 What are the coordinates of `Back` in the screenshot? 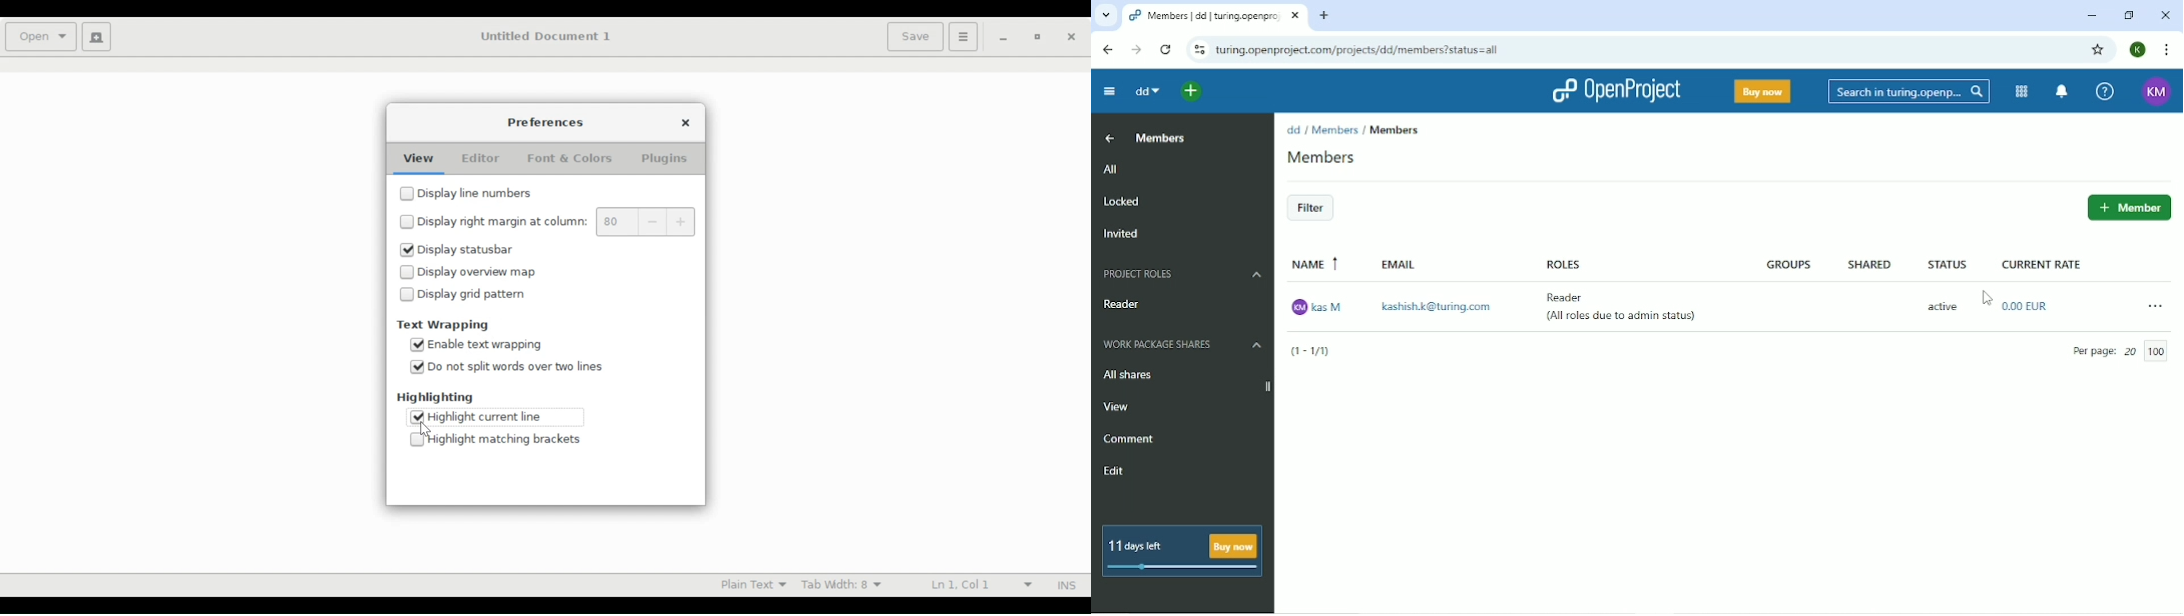 It's located at (1105, 48).